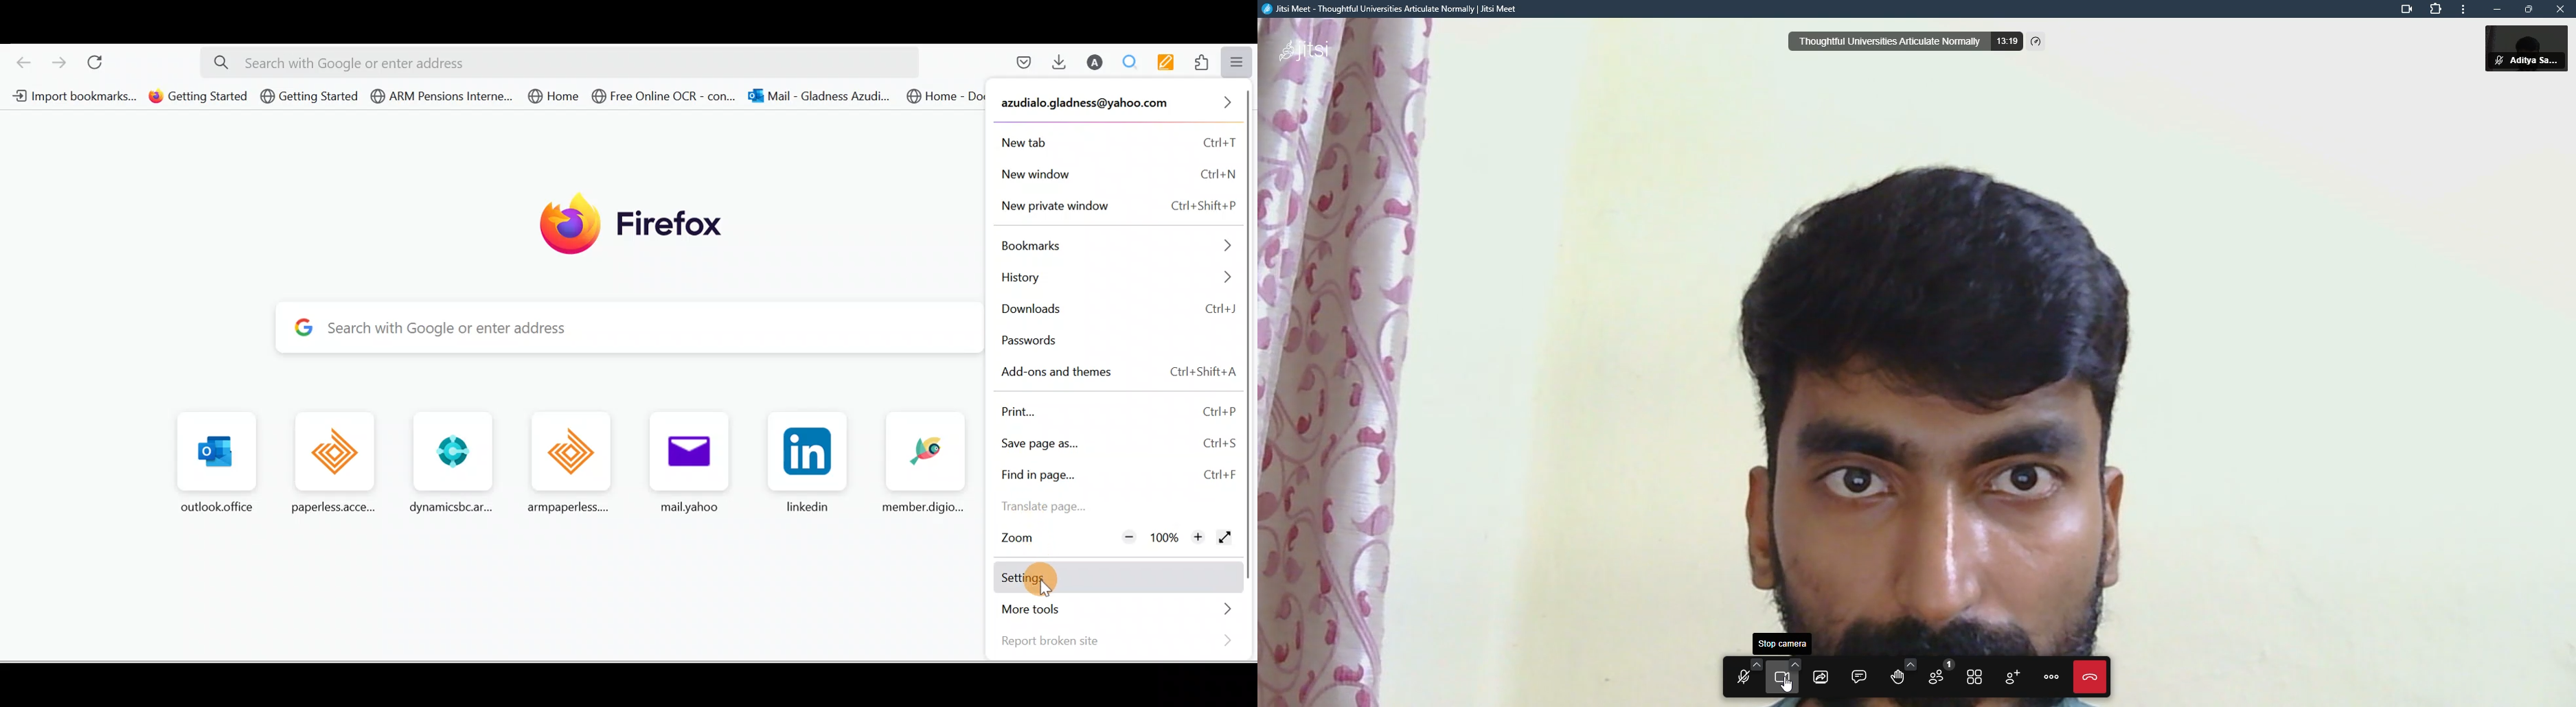  Describe the element at coordinates (1123, 578) in the screenshot. I see `Settings` at that location.